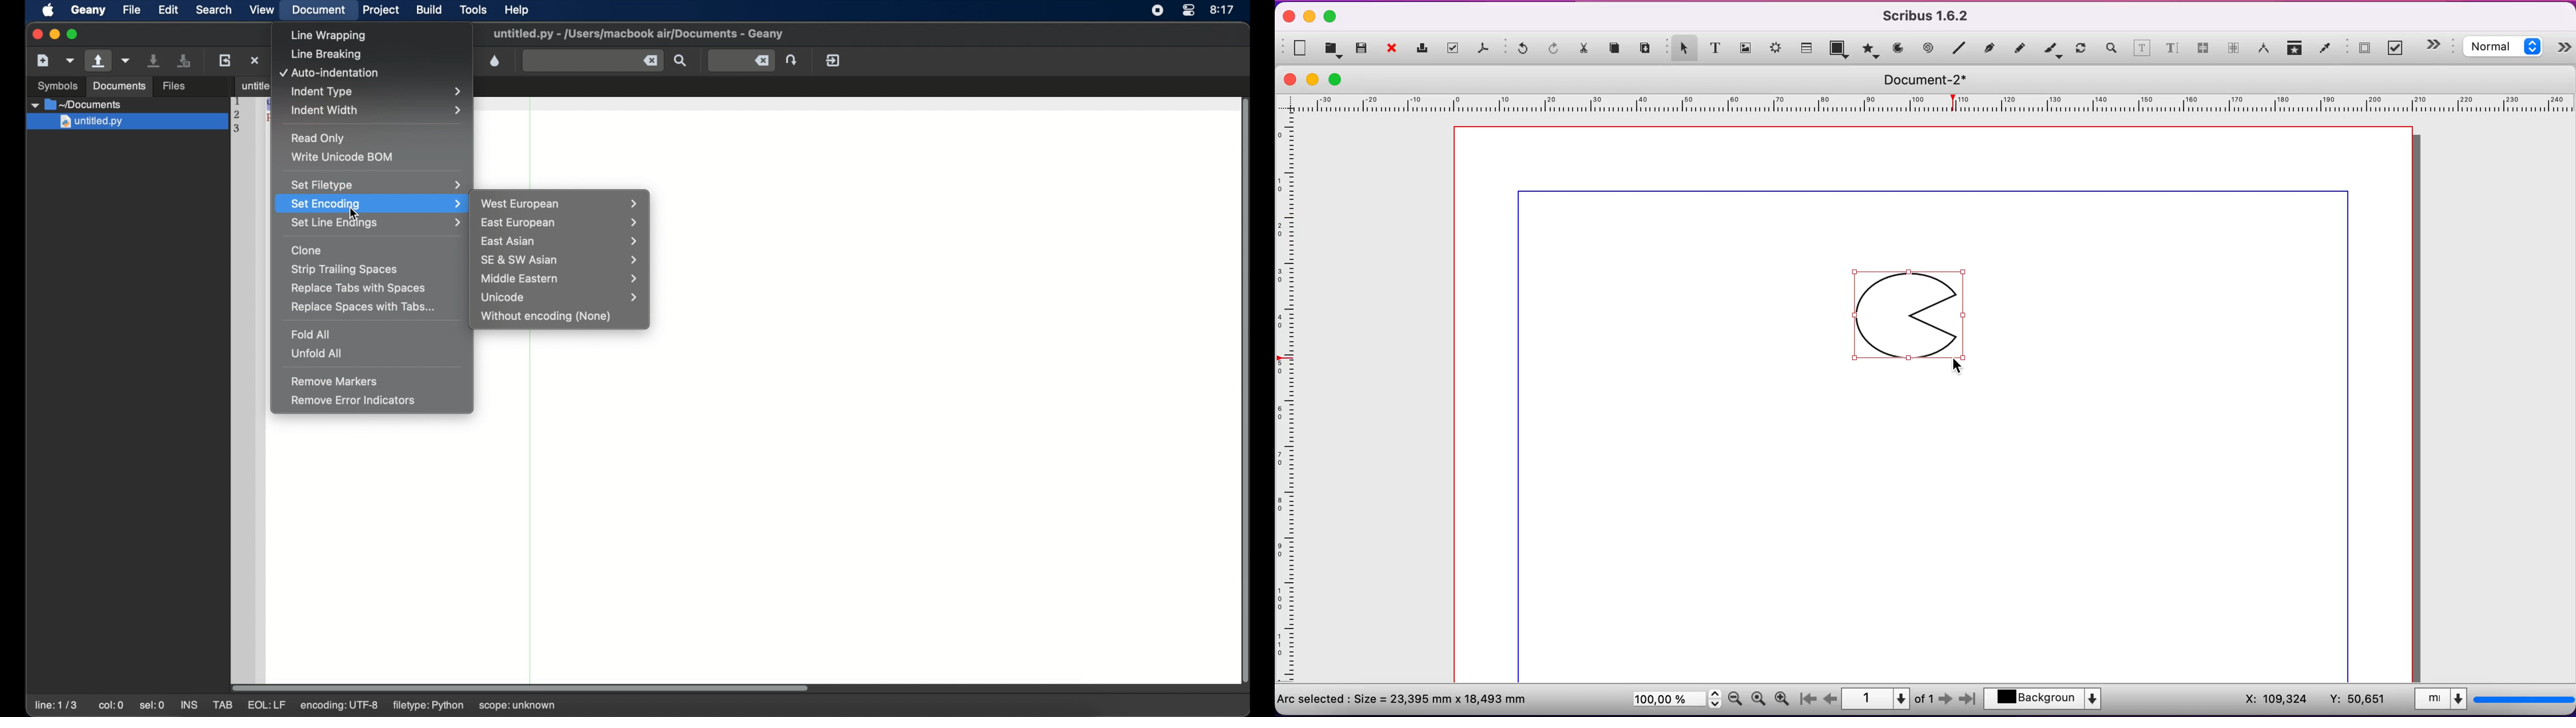  What do you see at coordinates (1395, 49) in the screenshot?
I see `close` at bounding box center [1395, 49].